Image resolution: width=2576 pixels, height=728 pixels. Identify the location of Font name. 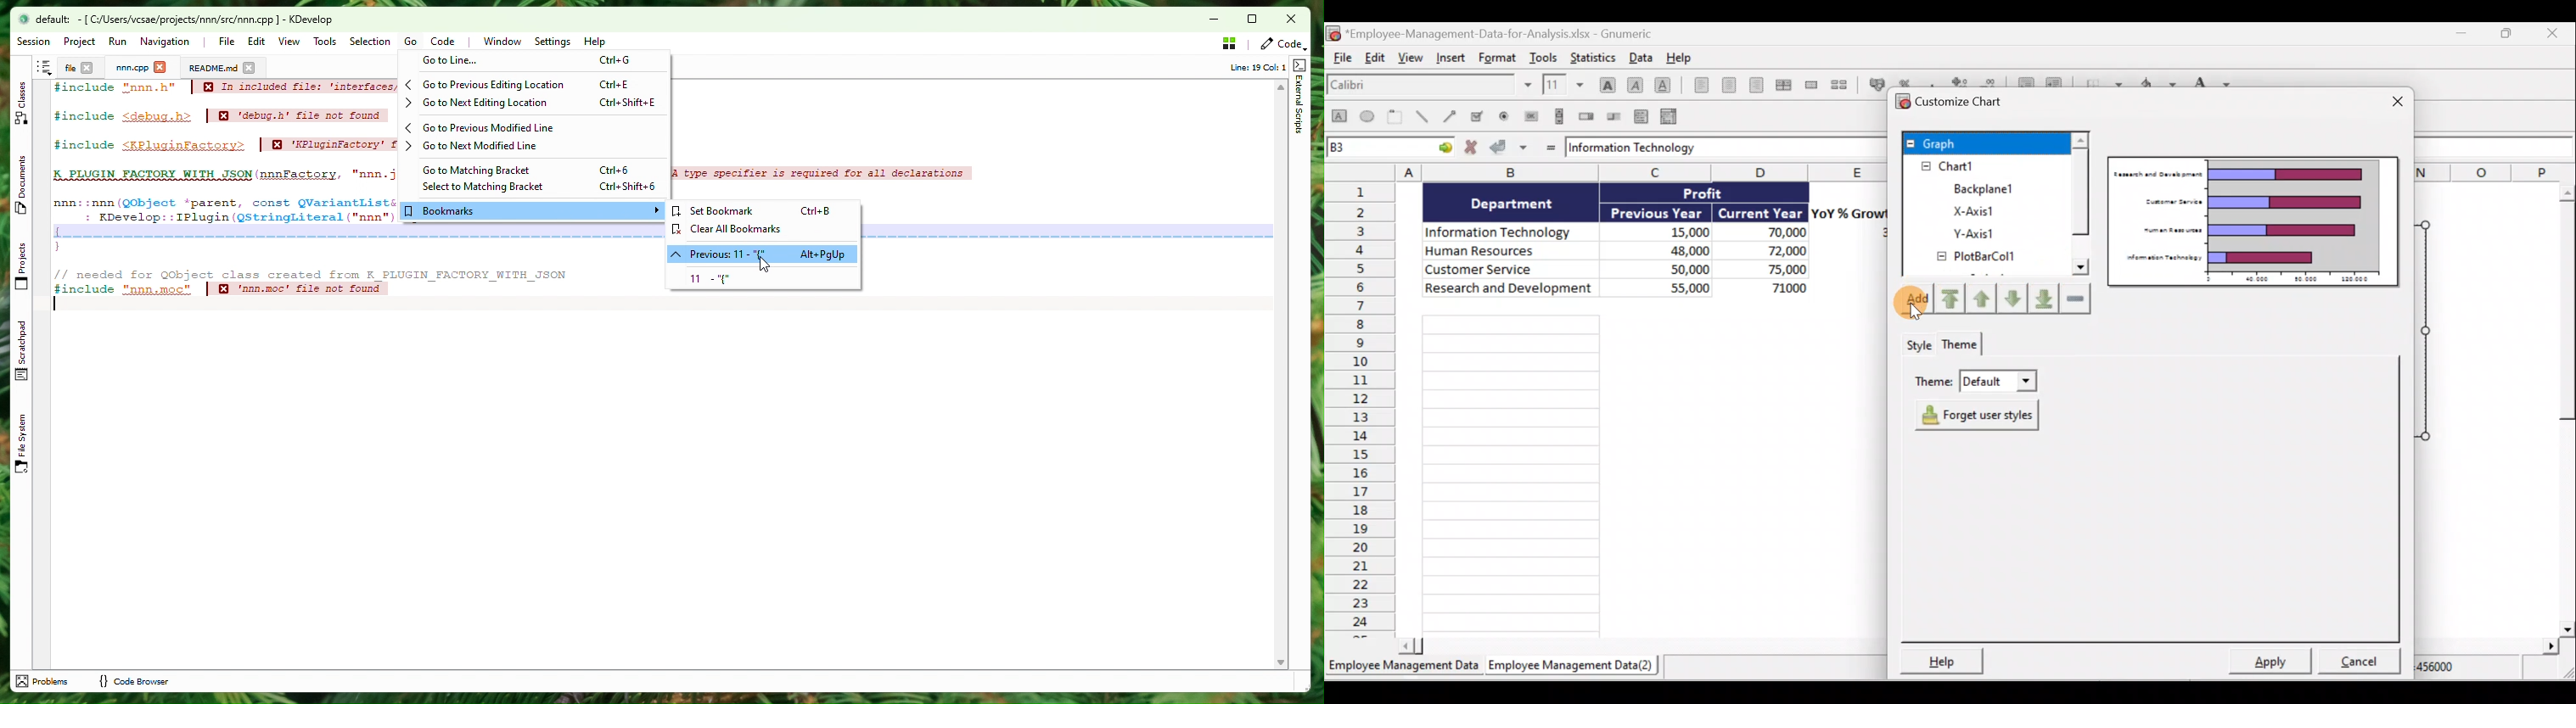
(1430, 86).